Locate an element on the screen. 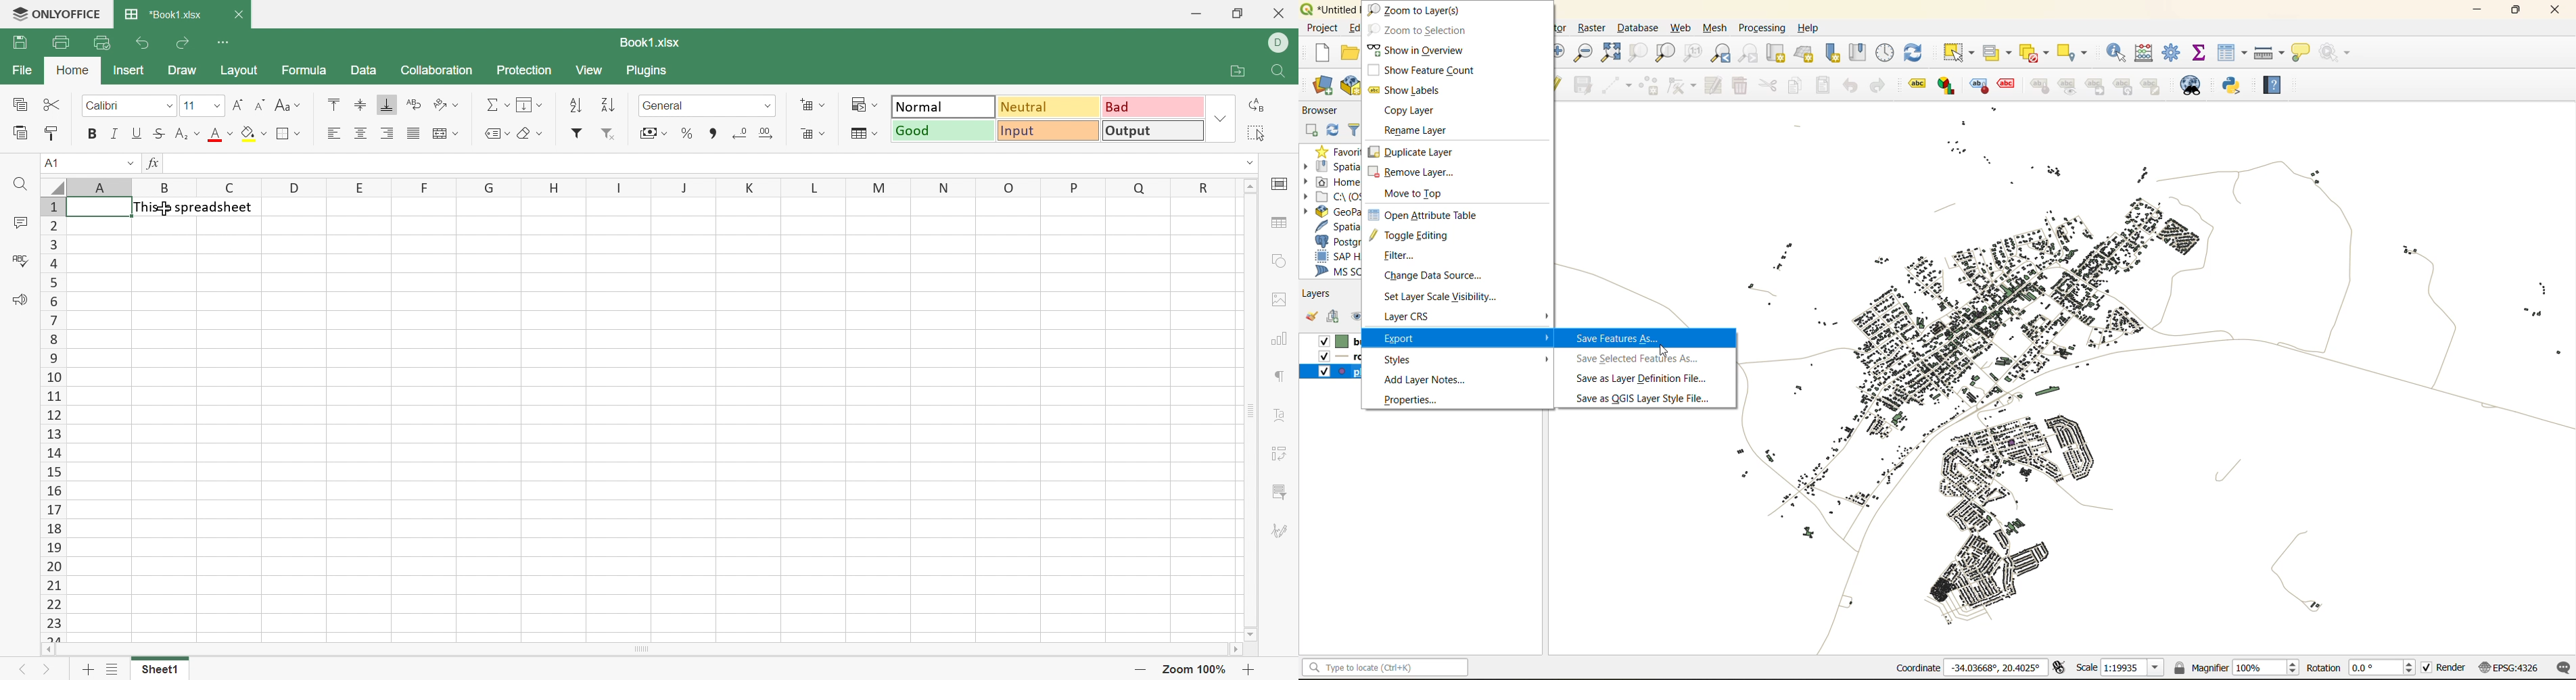 This screenshot has width=2576, height=700. Collaboration is located at coordinates (437, 68).